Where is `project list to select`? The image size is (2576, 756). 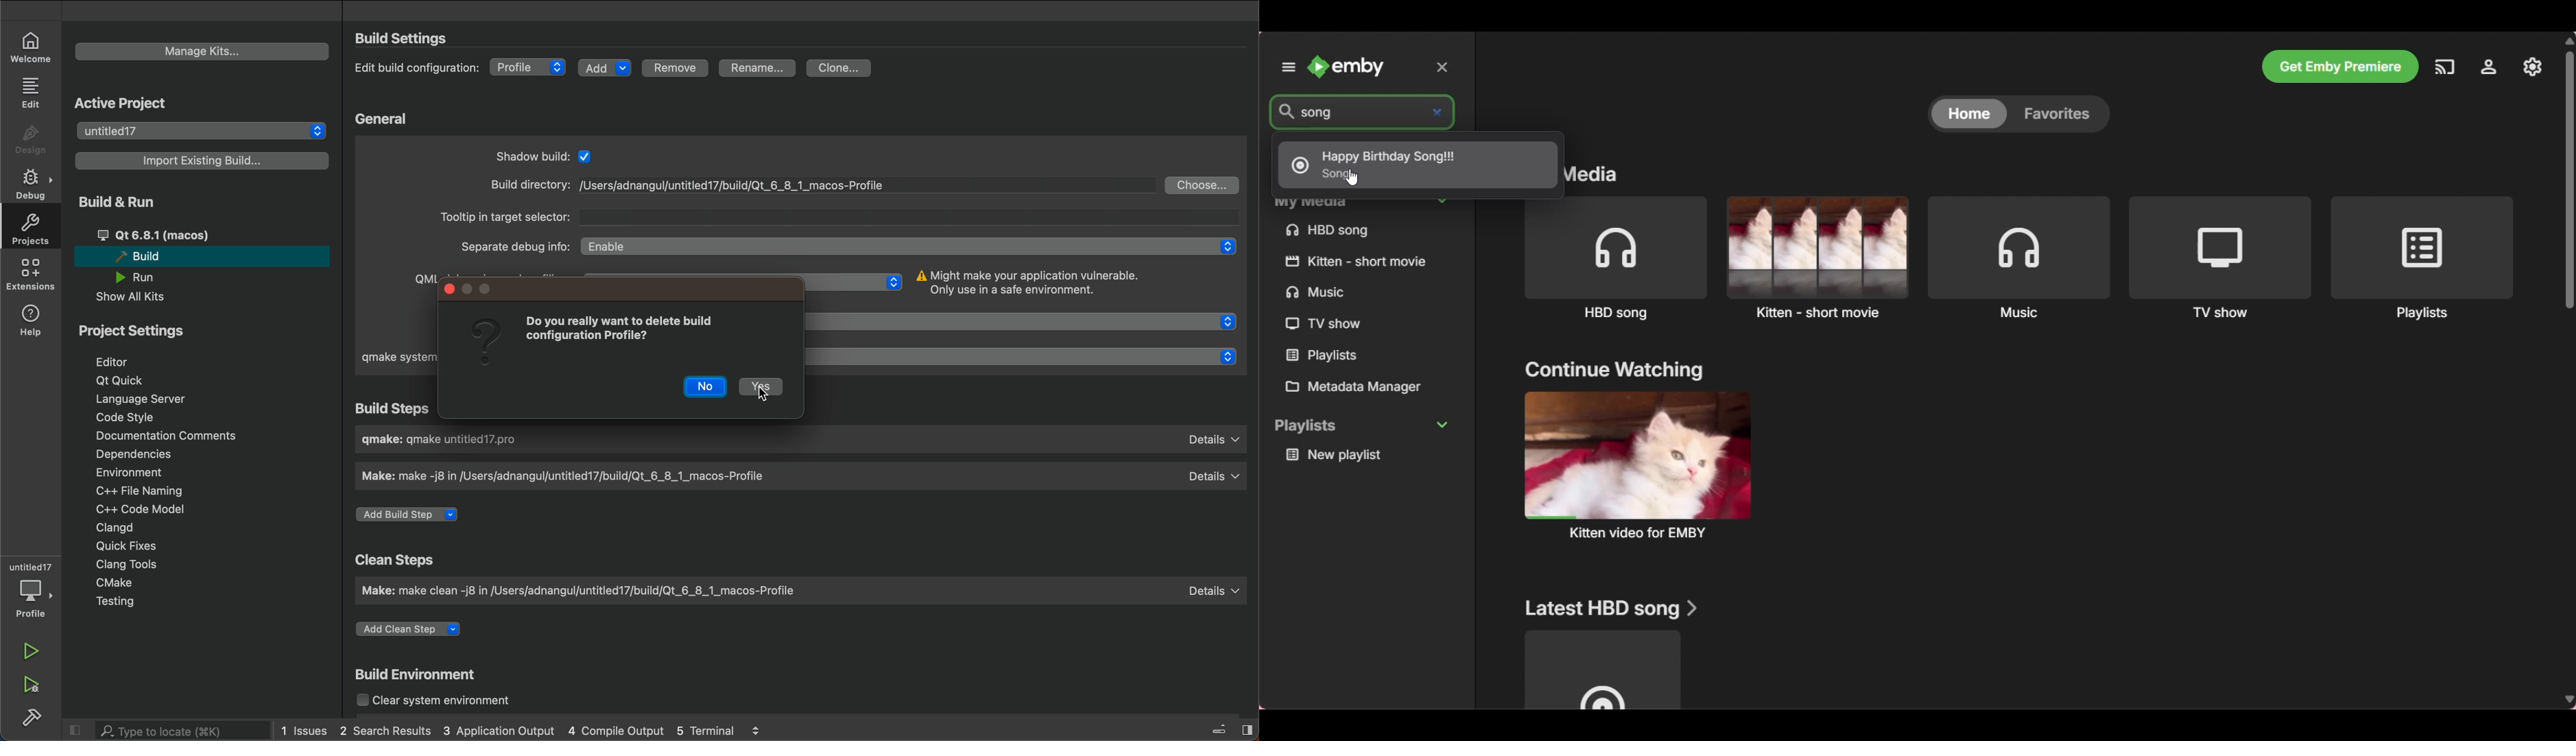 project list to select is located at coordinates (205, 131).